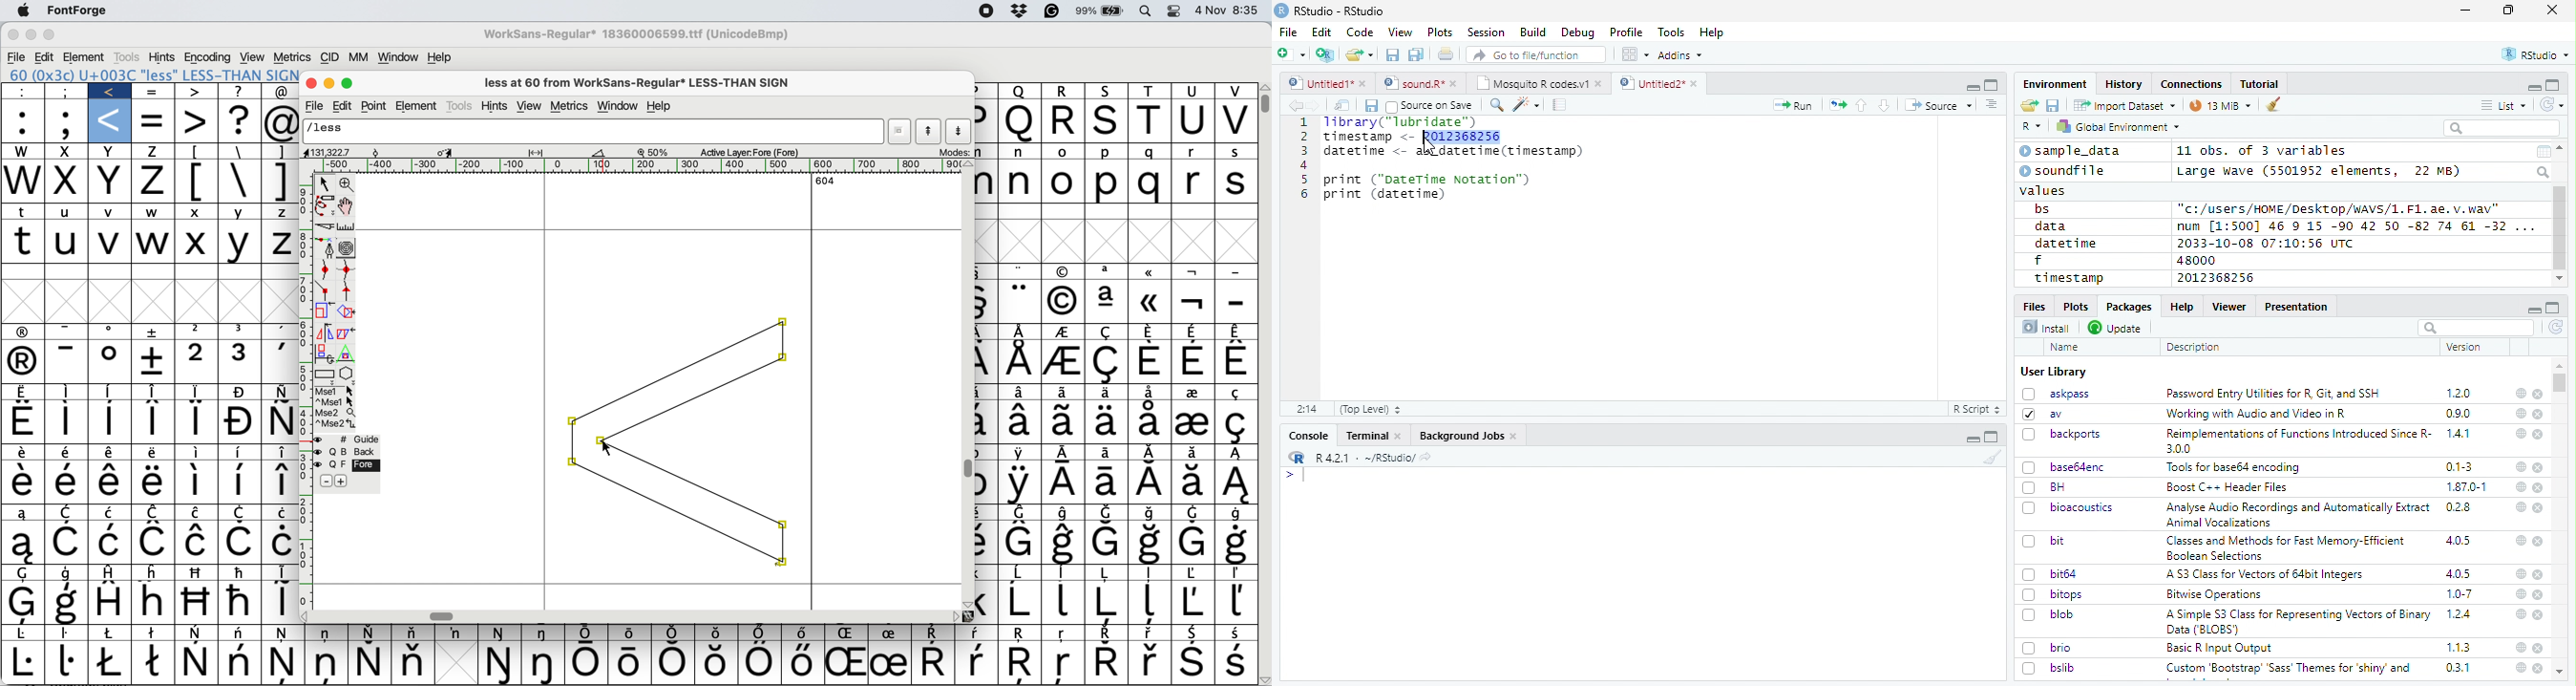 The image size is (2576, 700). I want to click on scroll by hand, so click(348, 204).